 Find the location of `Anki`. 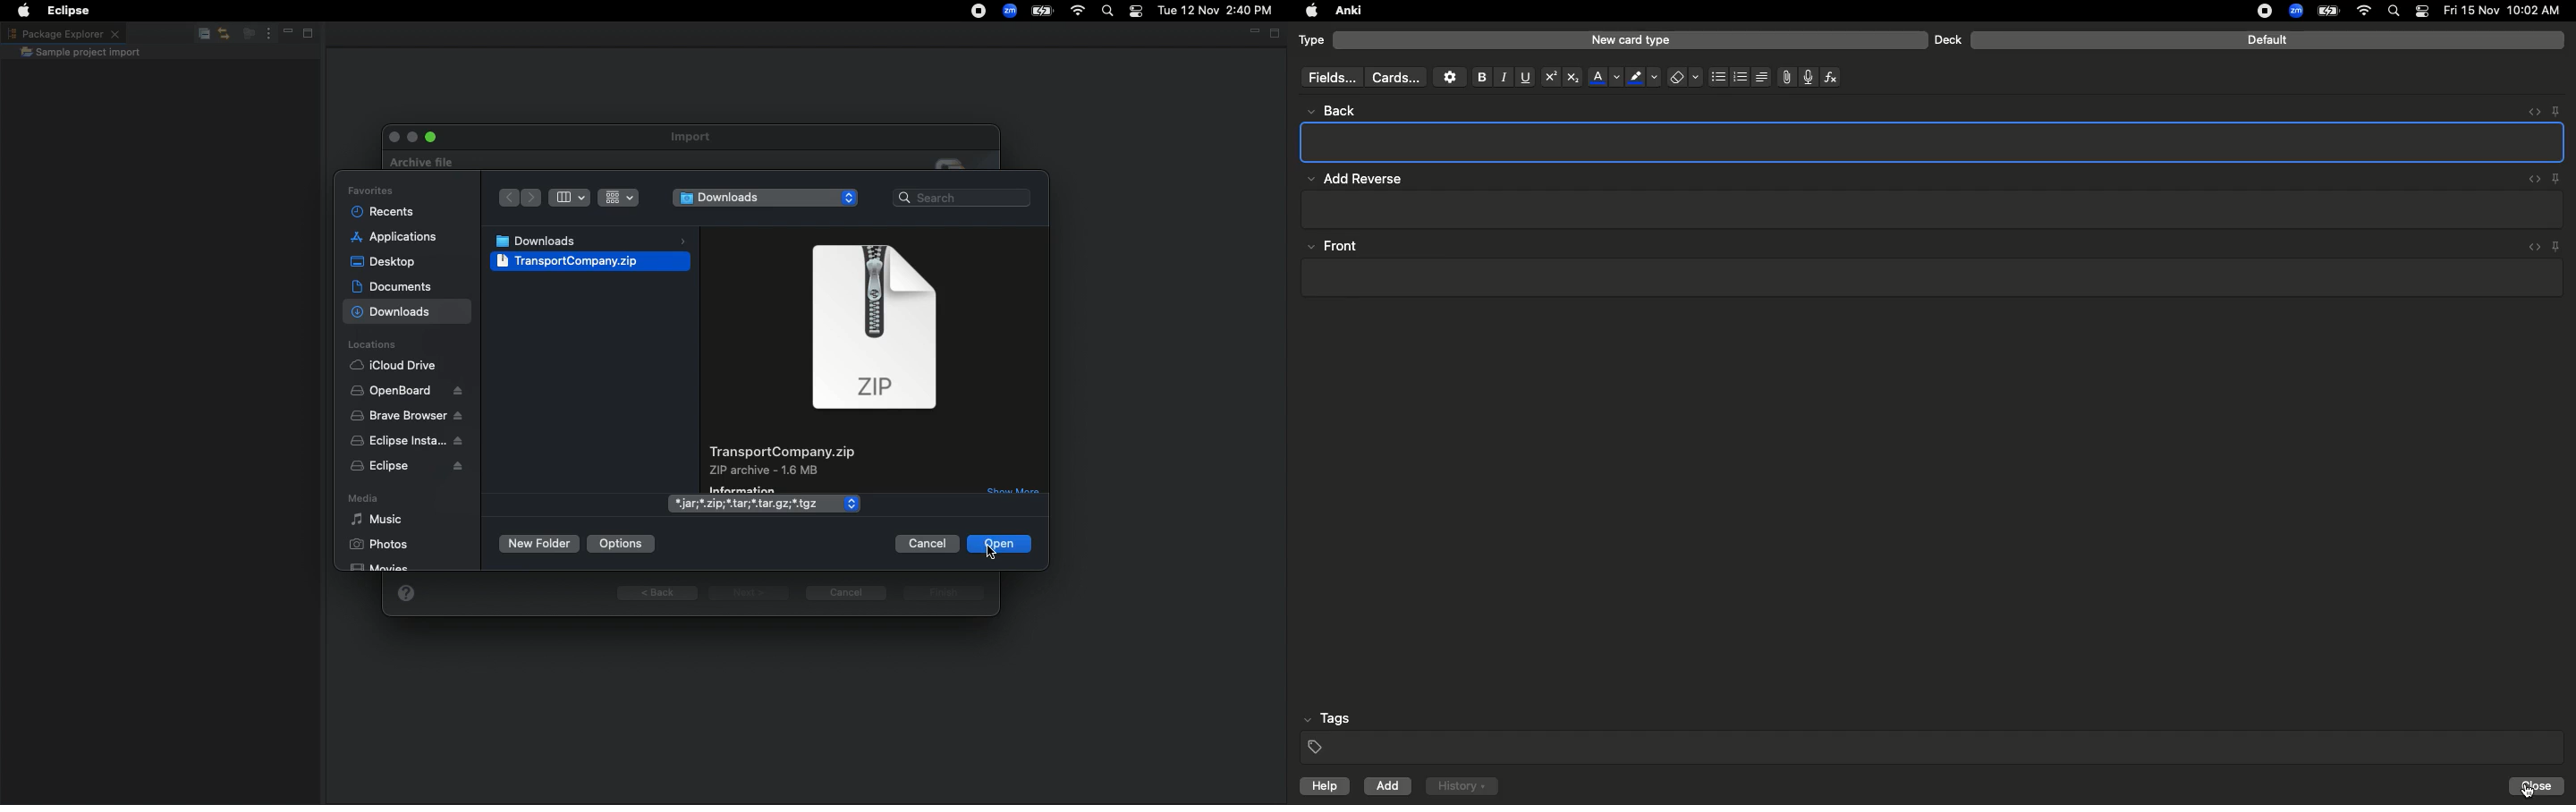

Anki is located at coordinates (1347, 12).